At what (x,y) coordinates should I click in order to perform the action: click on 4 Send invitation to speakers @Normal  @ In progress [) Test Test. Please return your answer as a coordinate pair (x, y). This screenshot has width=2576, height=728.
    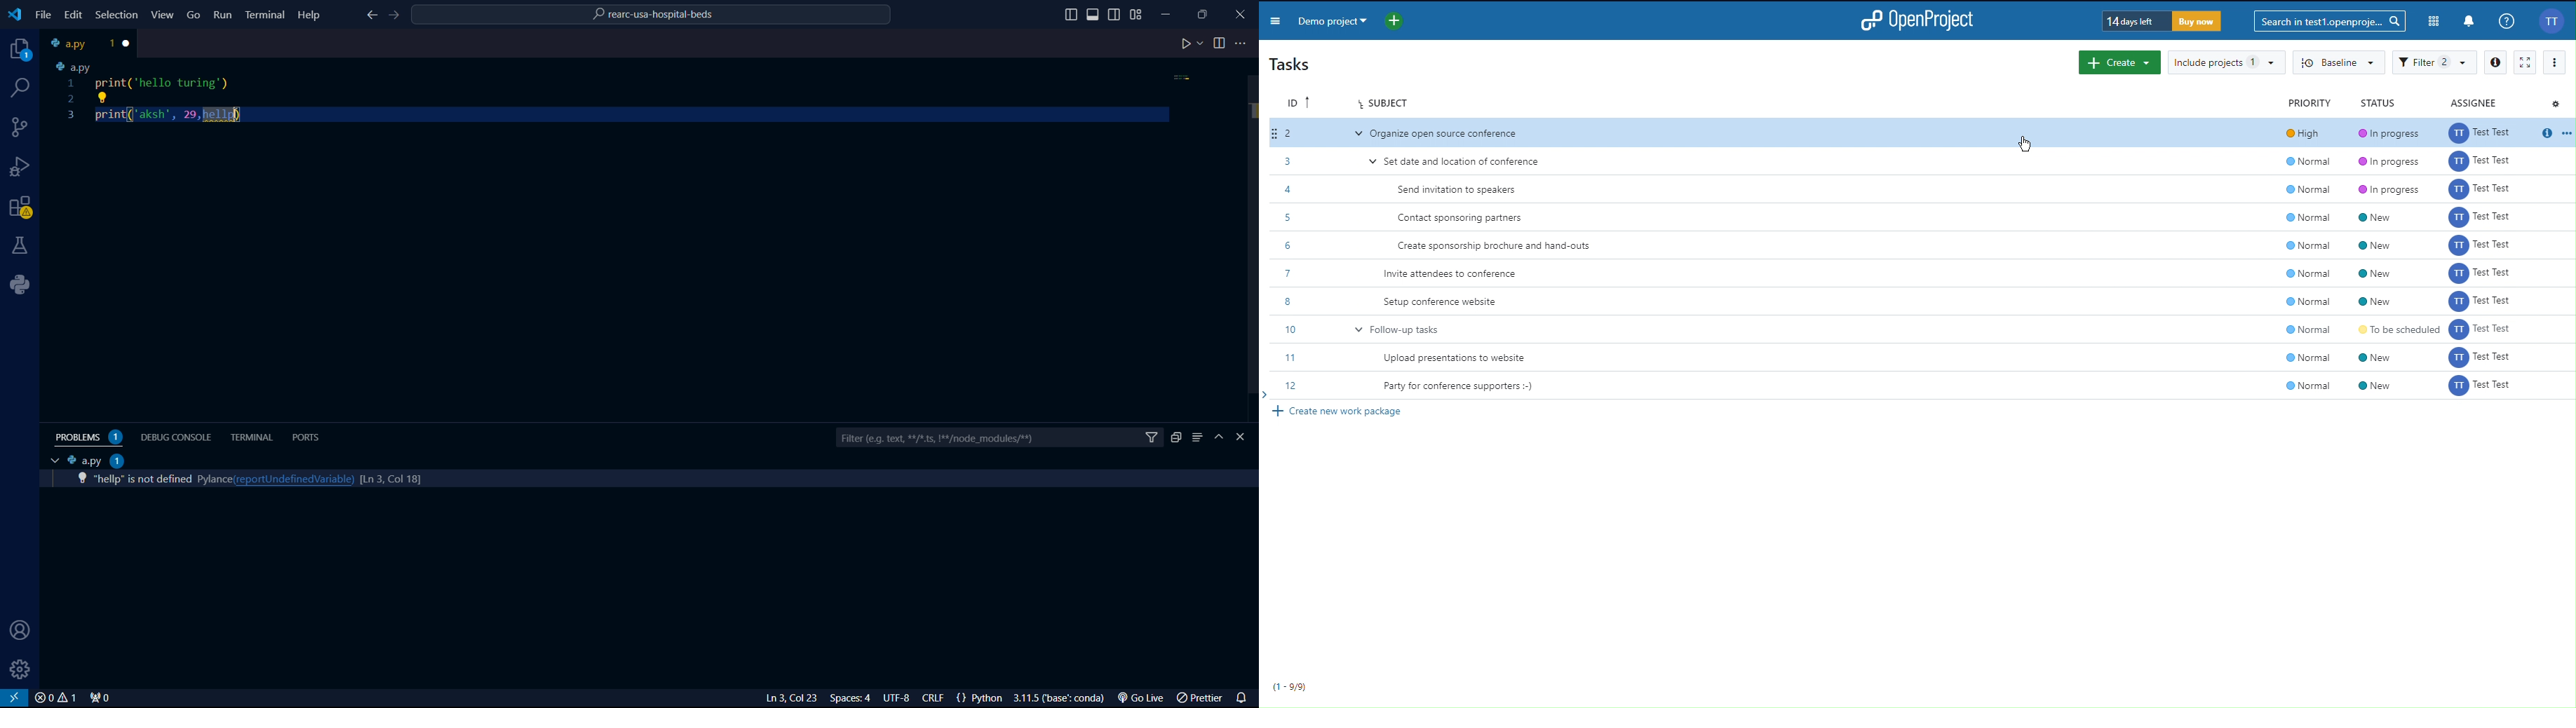
    Looking at the image, I should click on (1924, 190).